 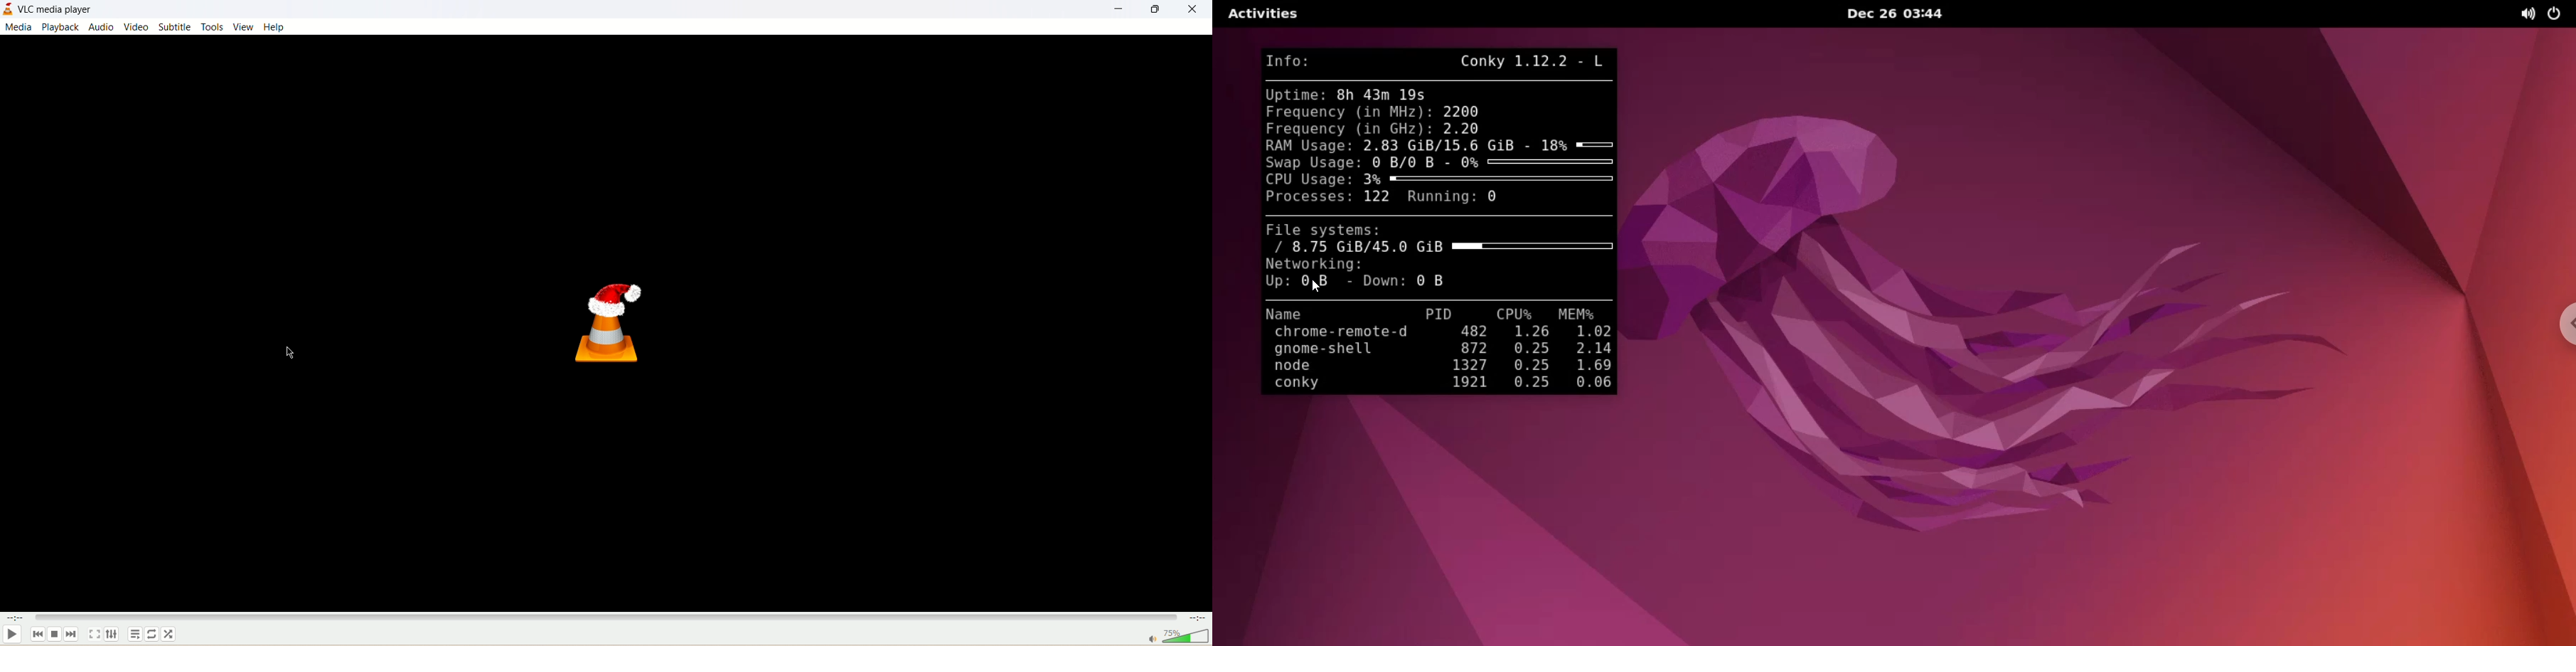 What do you see at coordinates (275, 28) in the screenshot?
I see `help` at bounding box center [275, 28].